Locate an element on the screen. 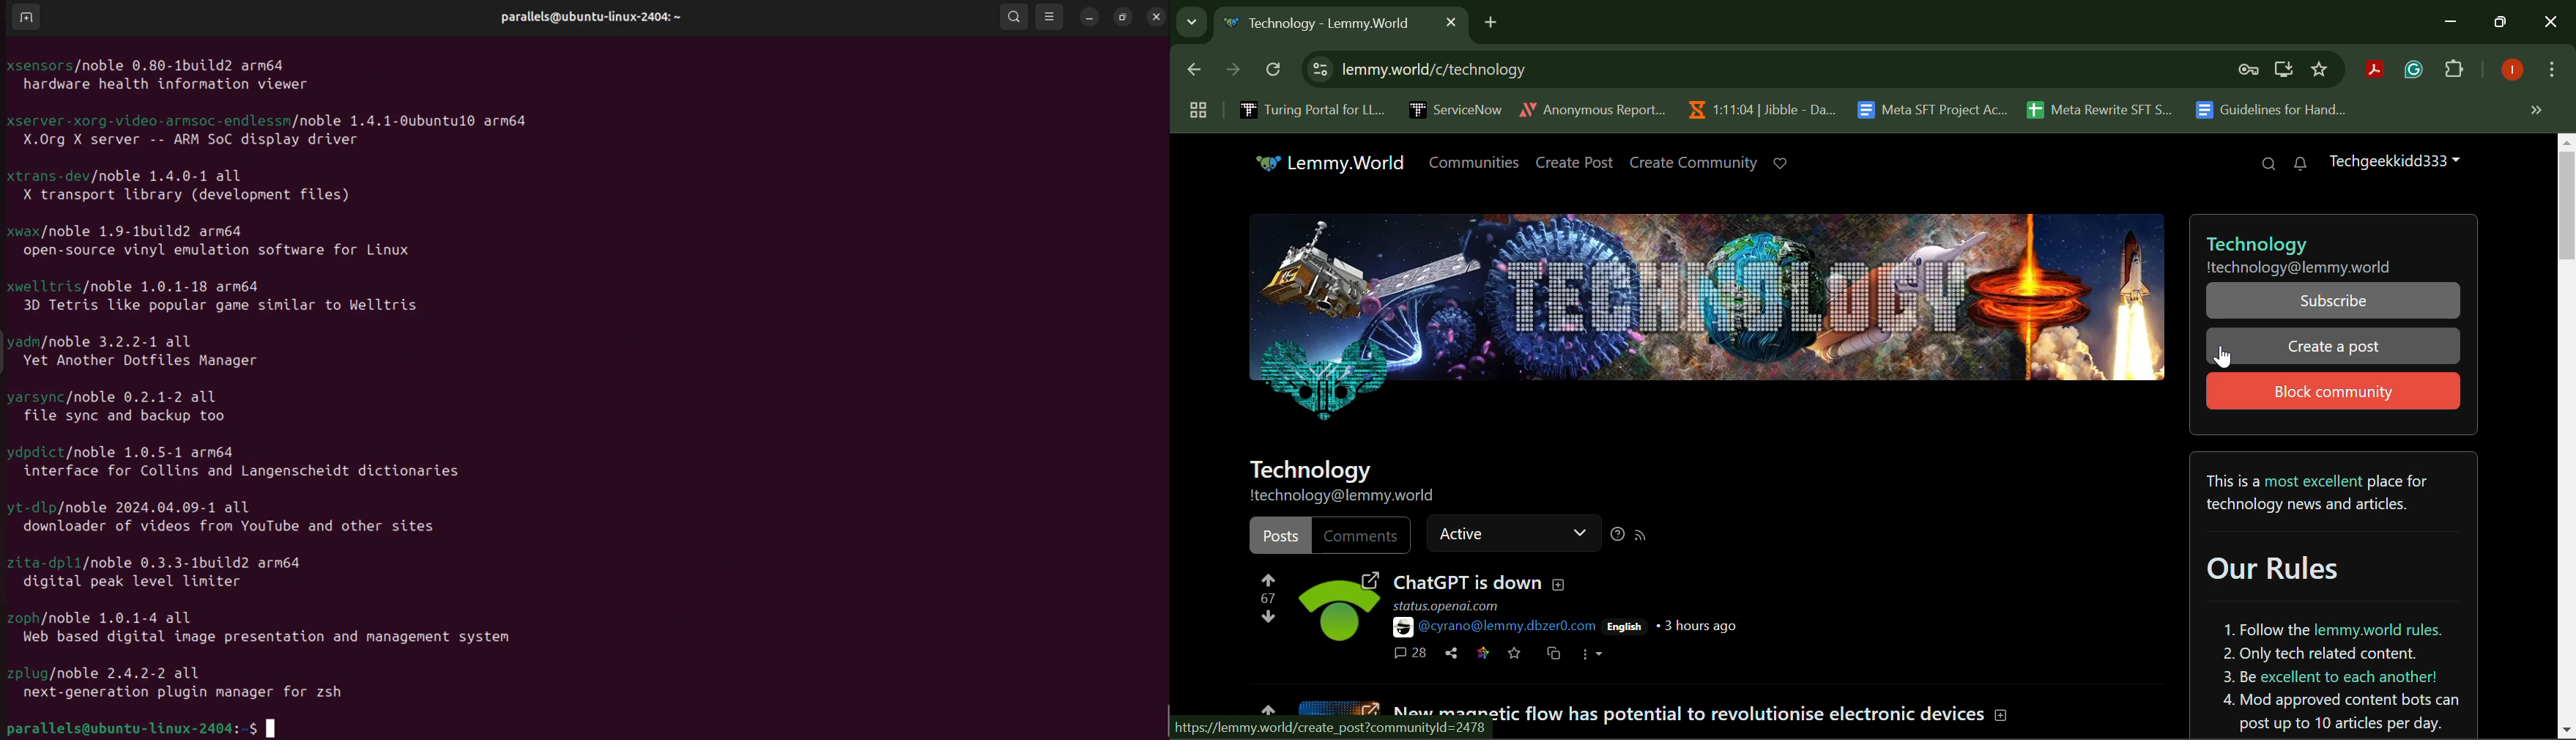 This screenshot has width=2576, height=756. Webpage Heading is located at coordinates (1325, 25).